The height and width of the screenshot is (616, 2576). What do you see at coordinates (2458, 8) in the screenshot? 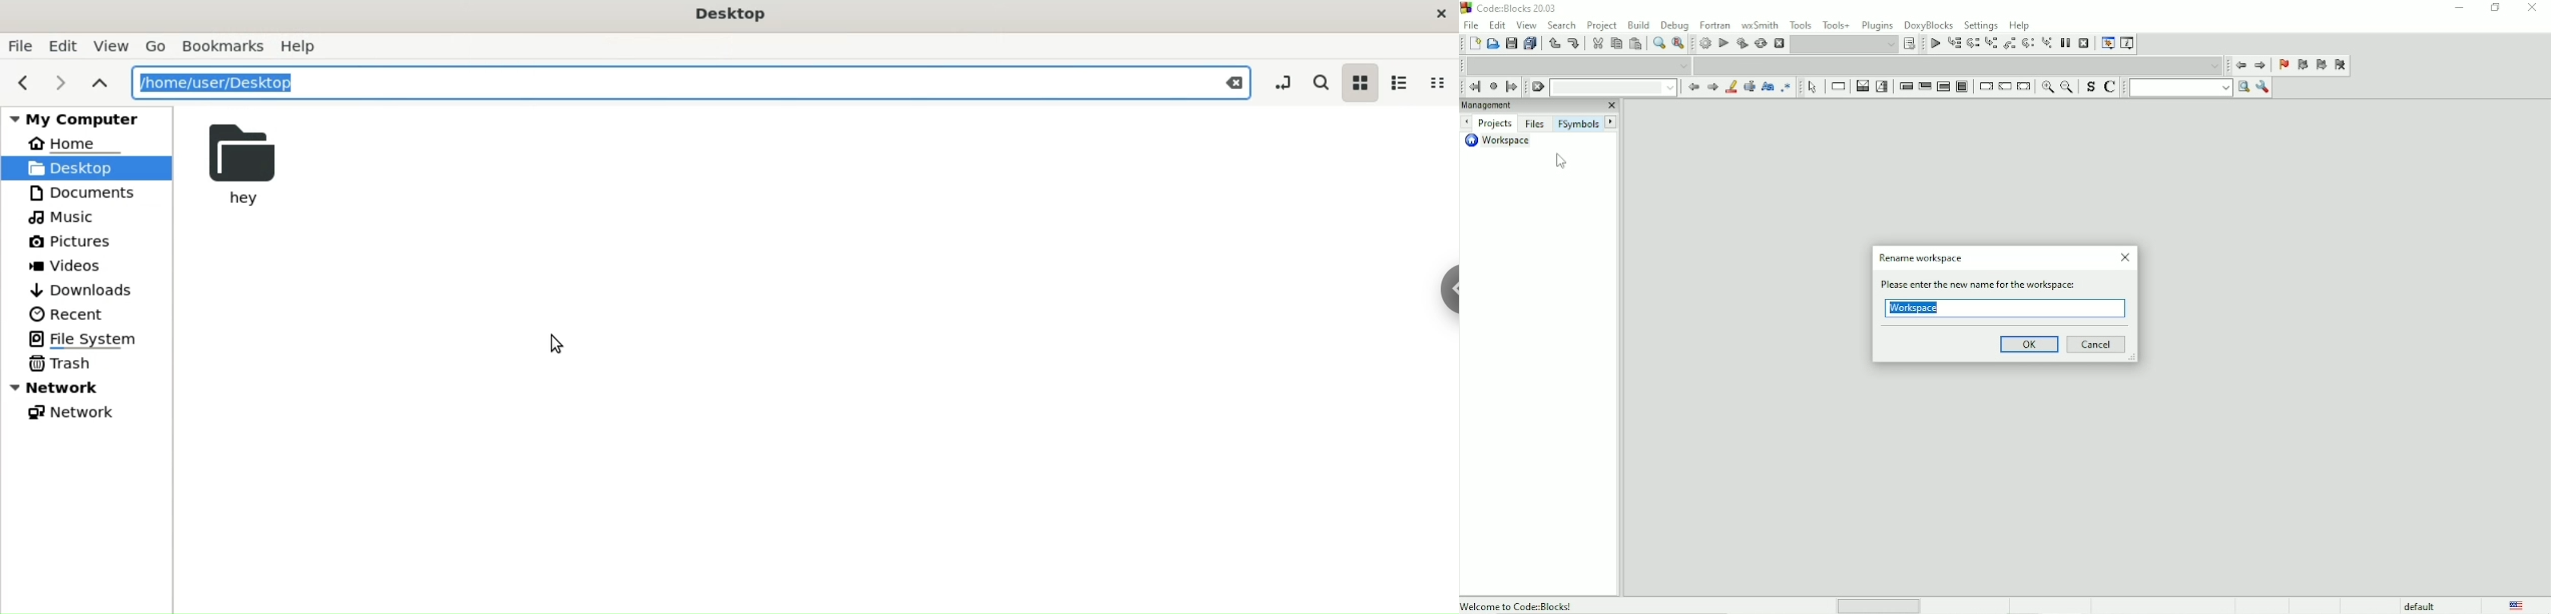
I see `Minimize` at bounding box center [2458, 8].